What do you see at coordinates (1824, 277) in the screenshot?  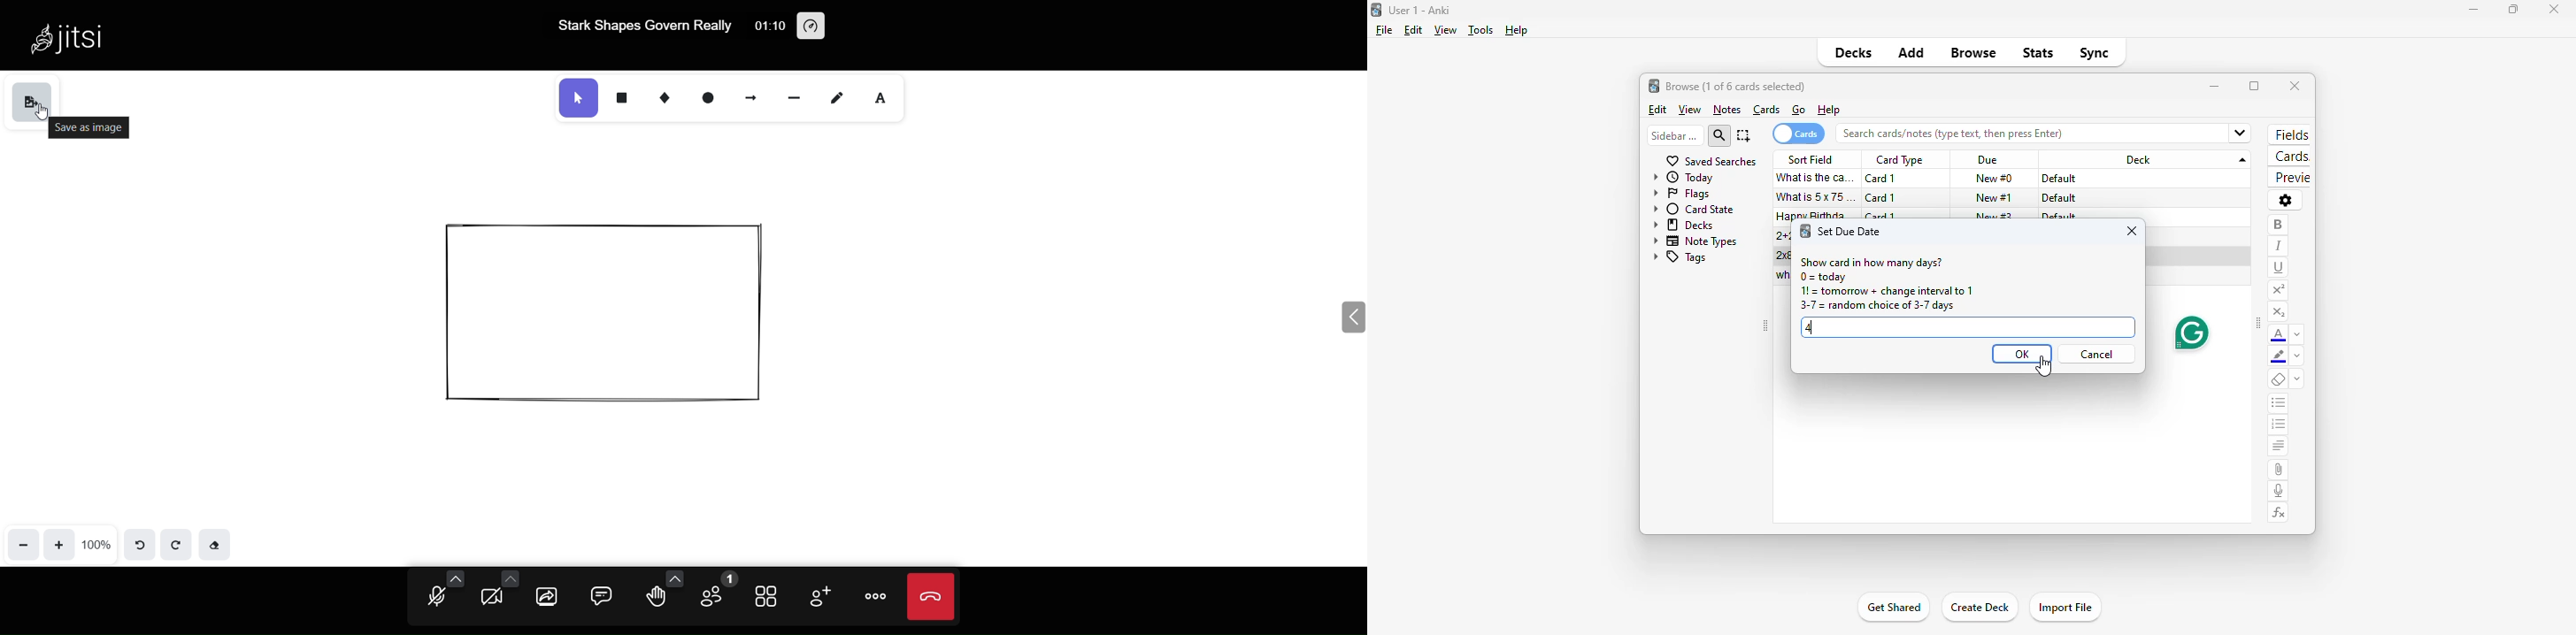 I see `0 = today` at bounding box center [1824, 277].